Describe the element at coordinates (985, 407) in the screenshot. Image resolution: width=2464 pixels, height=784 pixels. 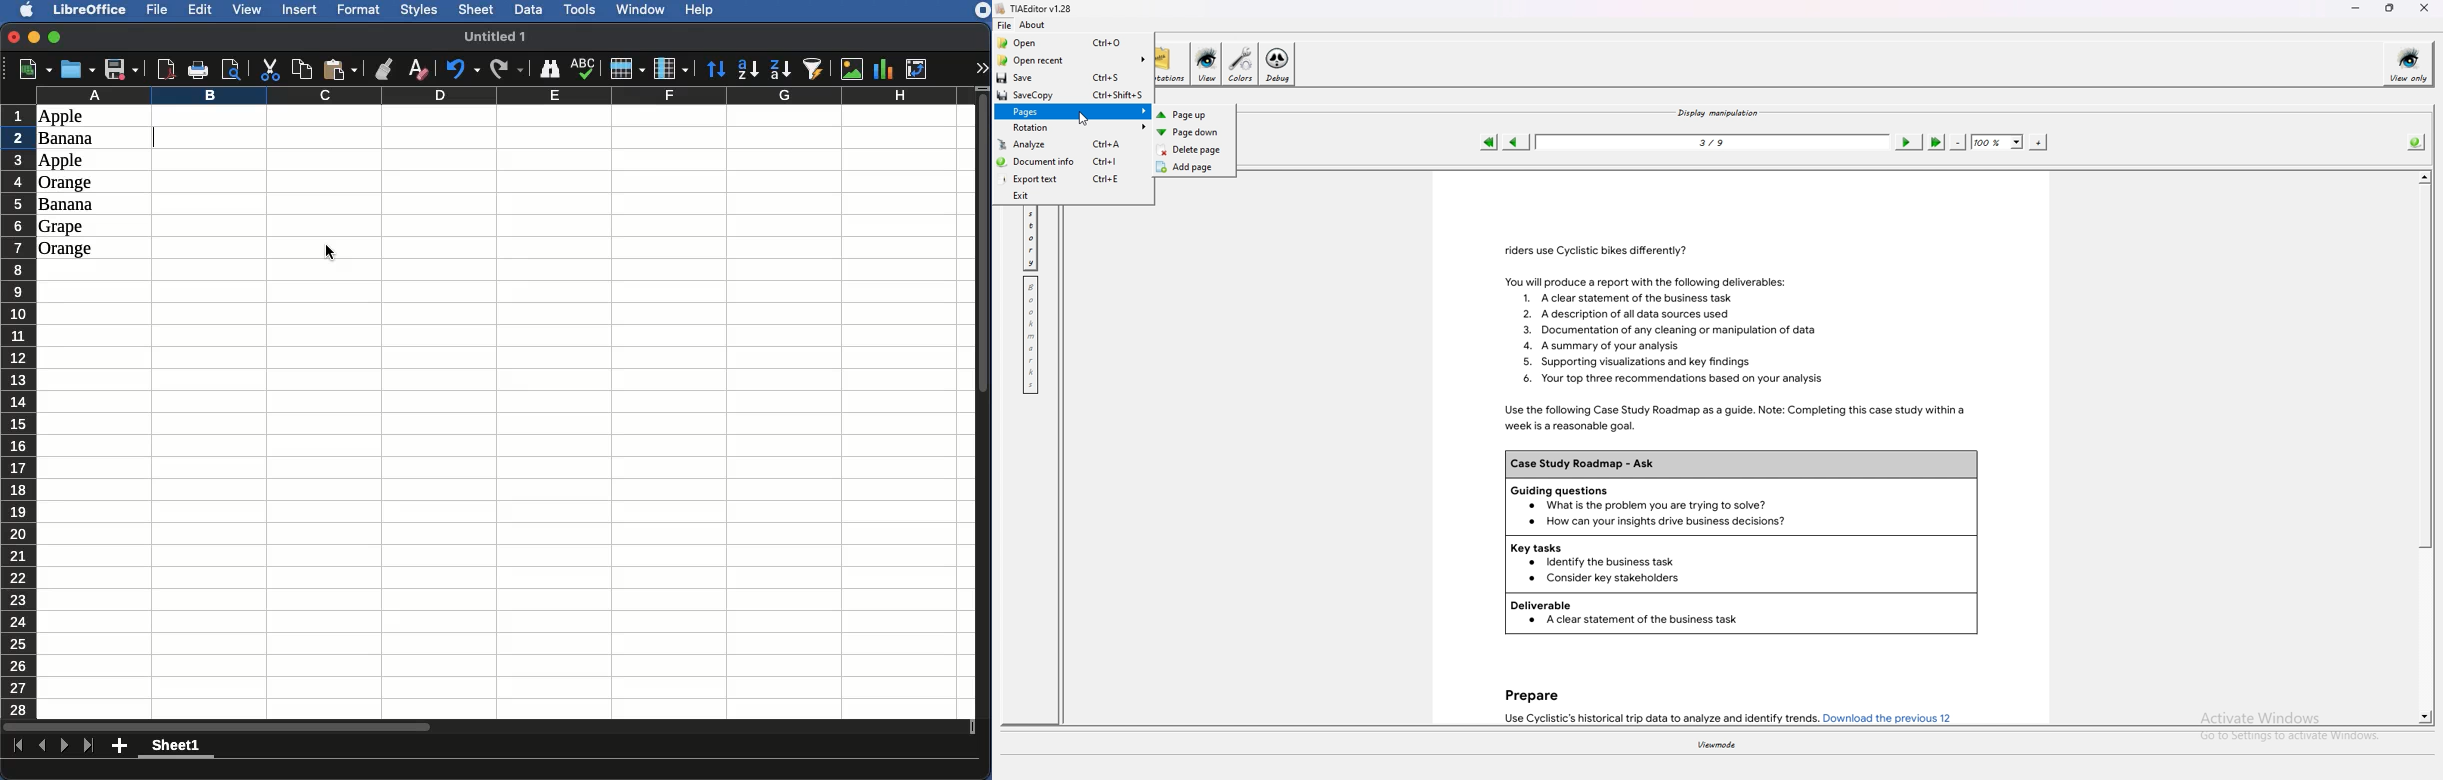
I see `Scroll` at that location.